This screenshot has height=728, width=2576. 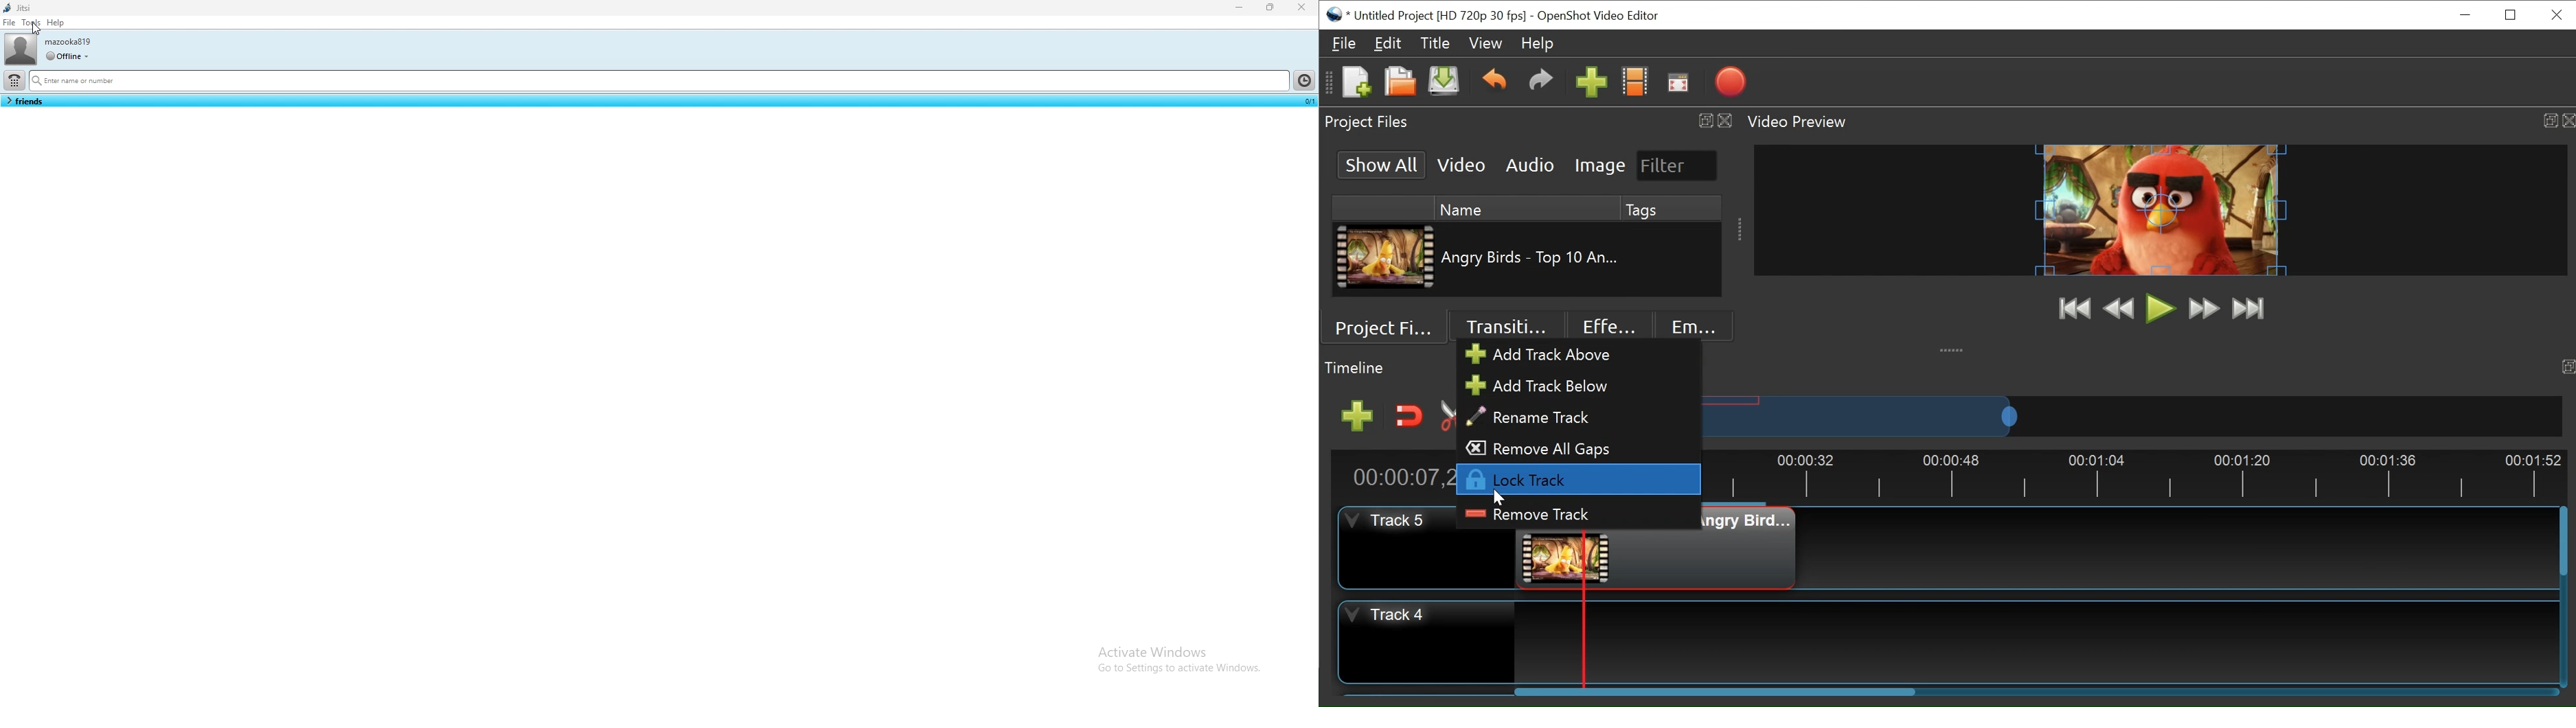 I want to click on Timeline, so click(x=2146, y=474).